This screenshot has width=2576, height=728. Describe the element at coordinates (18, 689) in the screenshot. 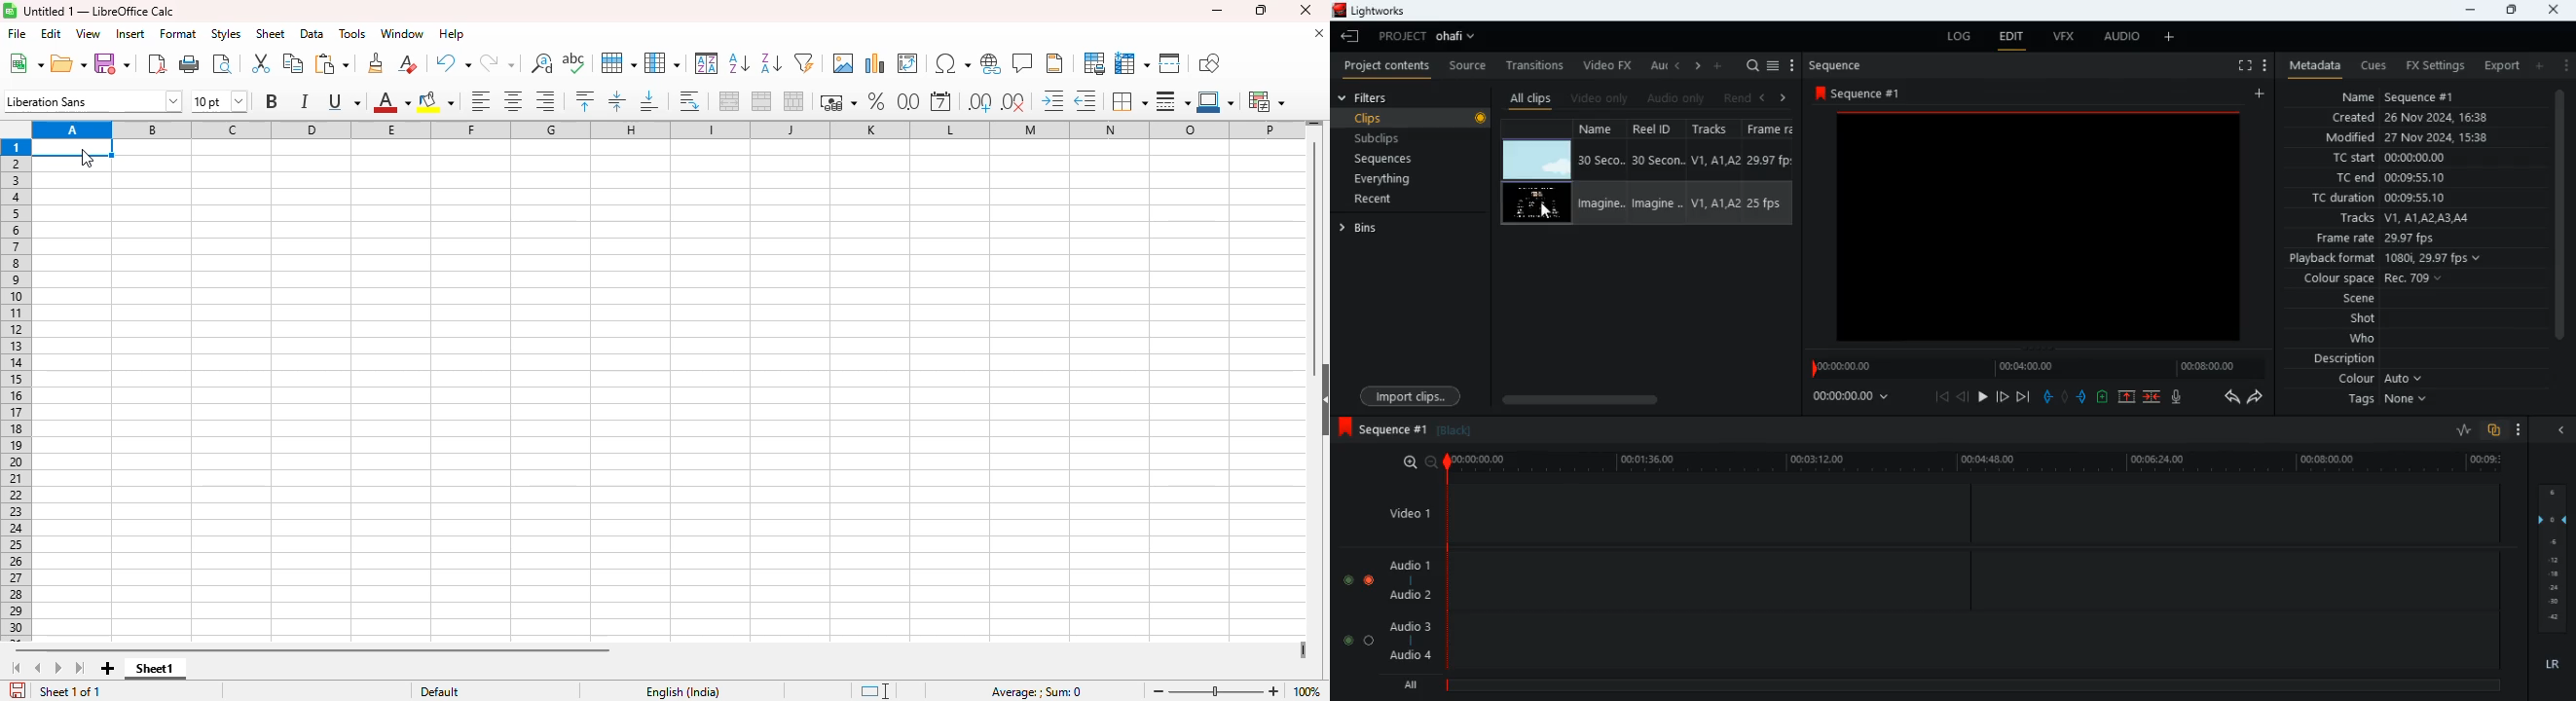

I see `click to save the document` at that location.